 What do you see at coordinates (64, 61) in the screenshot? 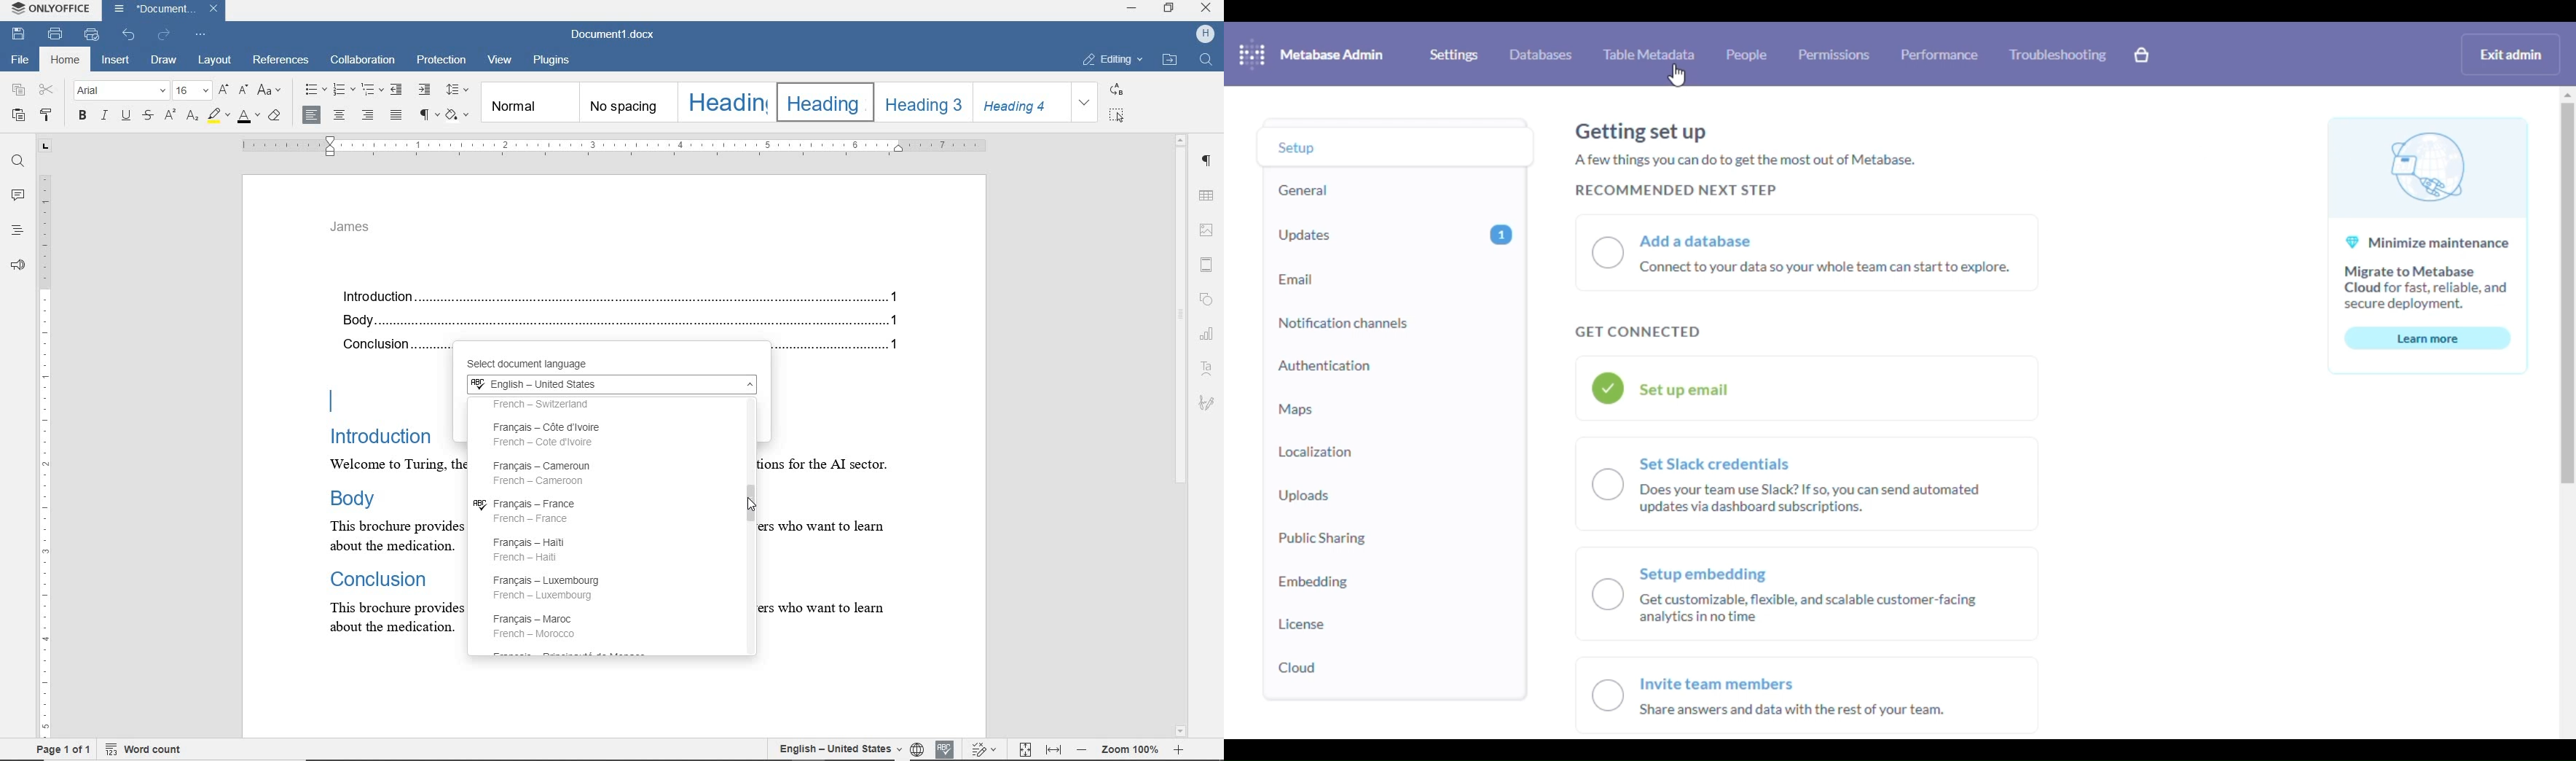
I see `home` at bounding box center [64, 61].